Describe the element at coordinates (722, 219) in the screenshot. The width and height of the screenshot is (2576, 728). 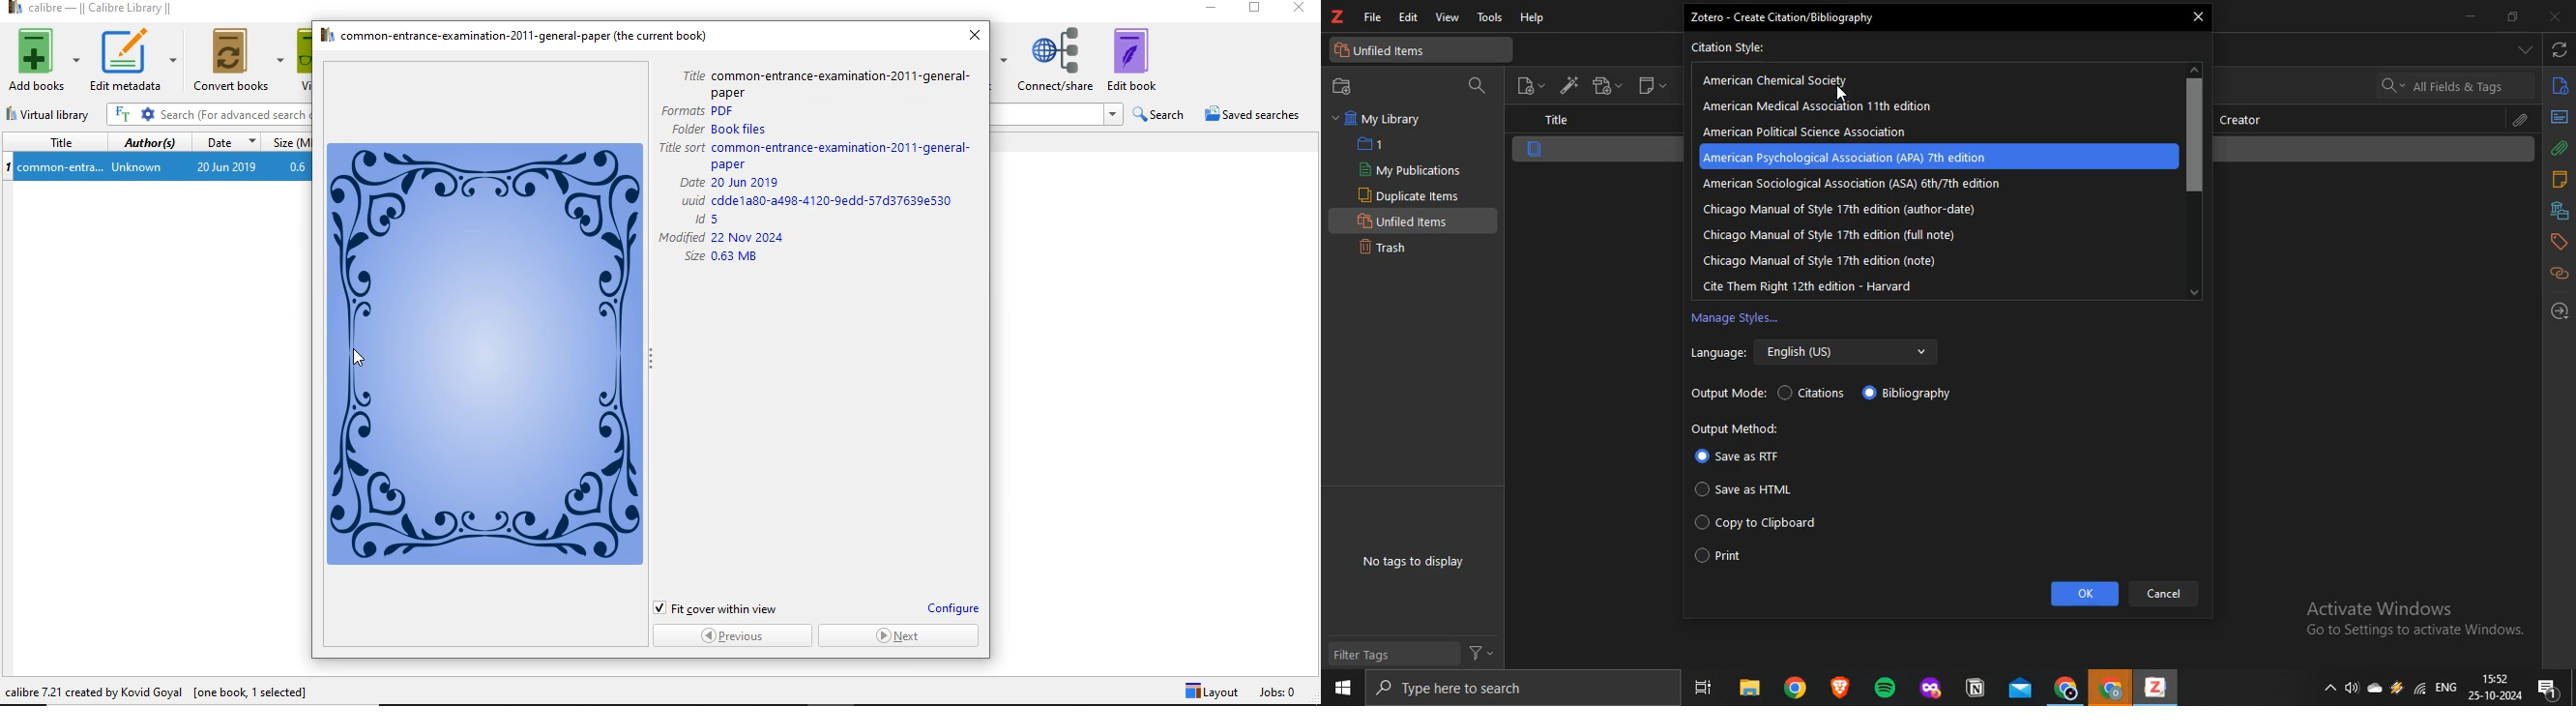
I see `id 5` at that location.